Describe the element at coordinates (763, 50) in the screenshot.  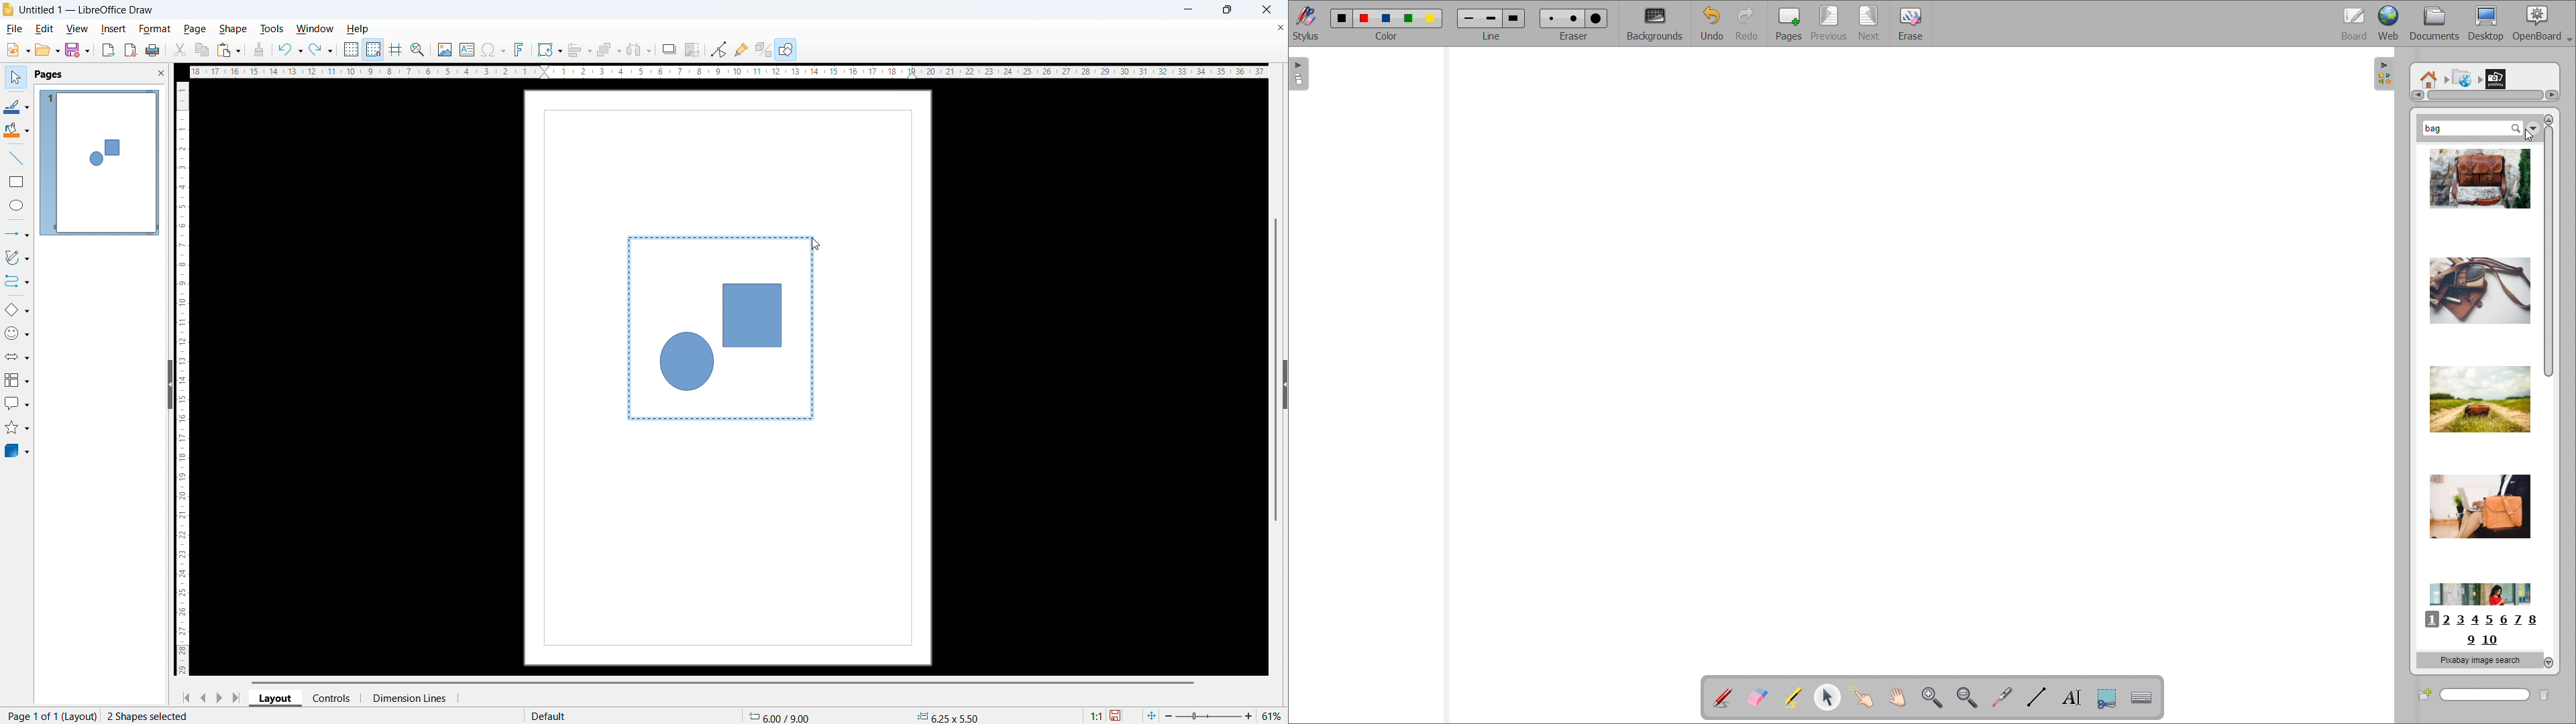
I see `toggle extrusion` at that location.